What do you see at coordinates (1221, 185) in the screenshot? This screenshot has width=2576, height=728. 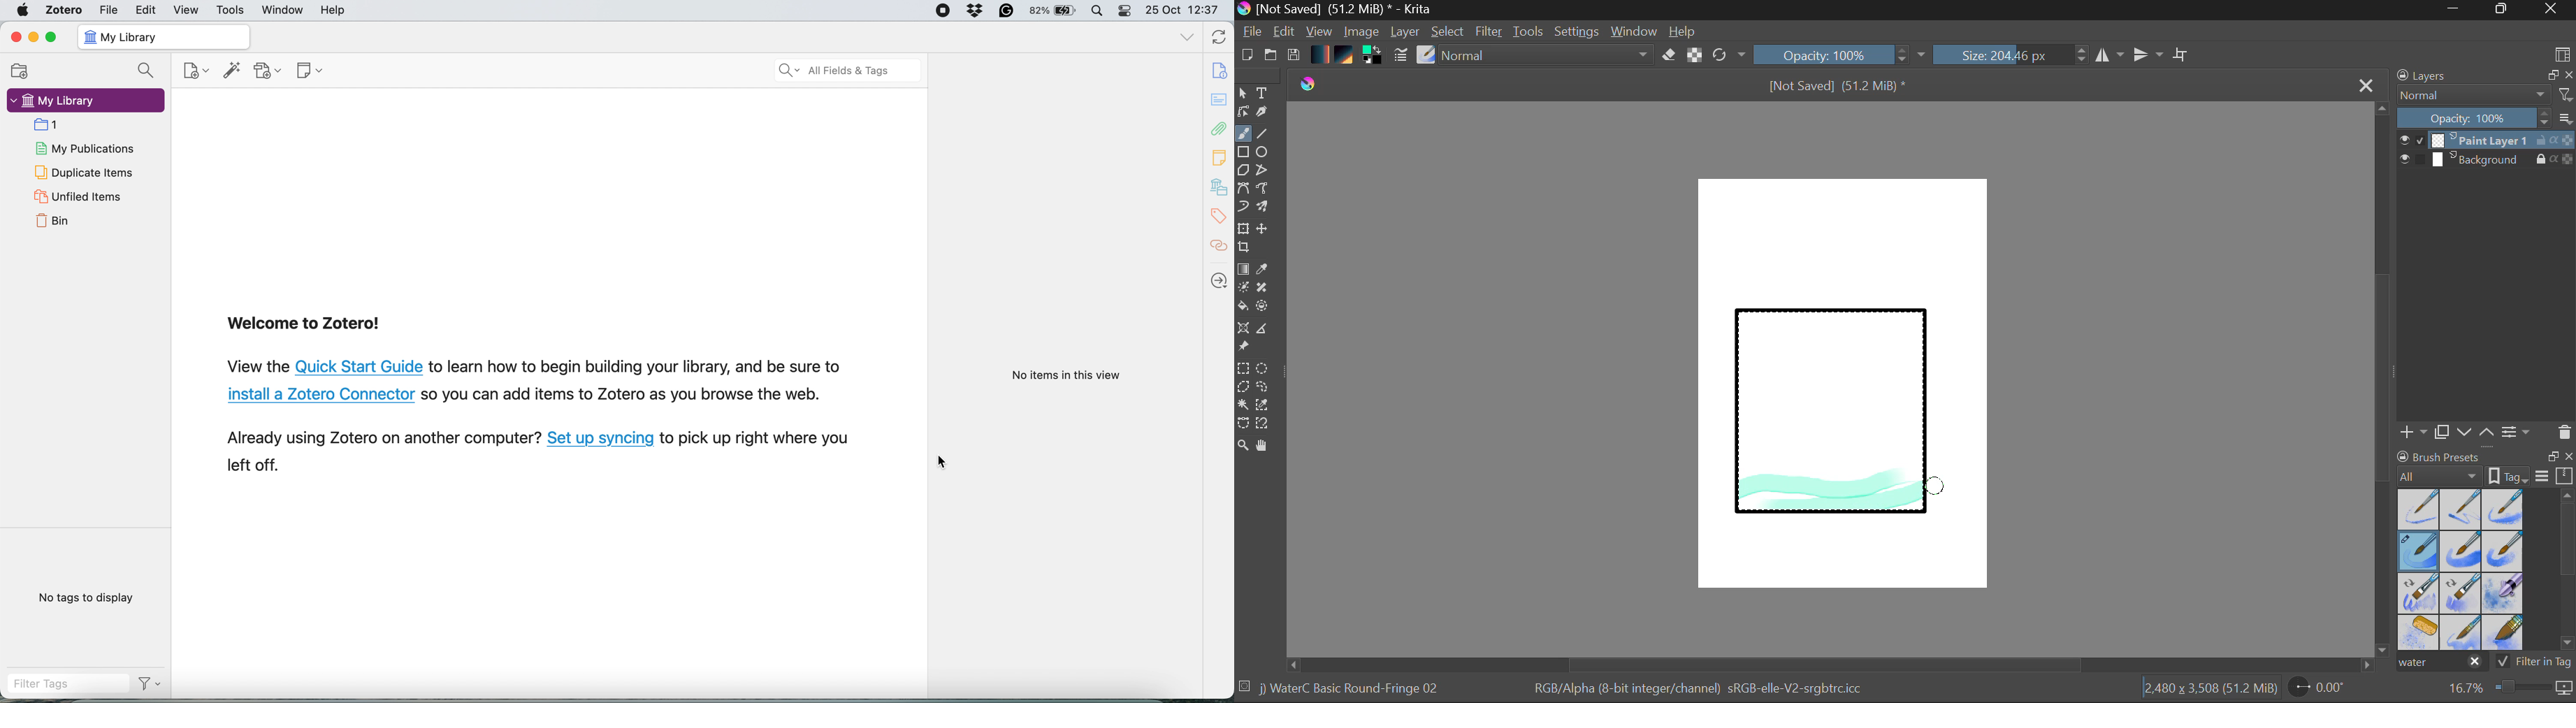 I see `my library` at bounding box center [1221, 185].